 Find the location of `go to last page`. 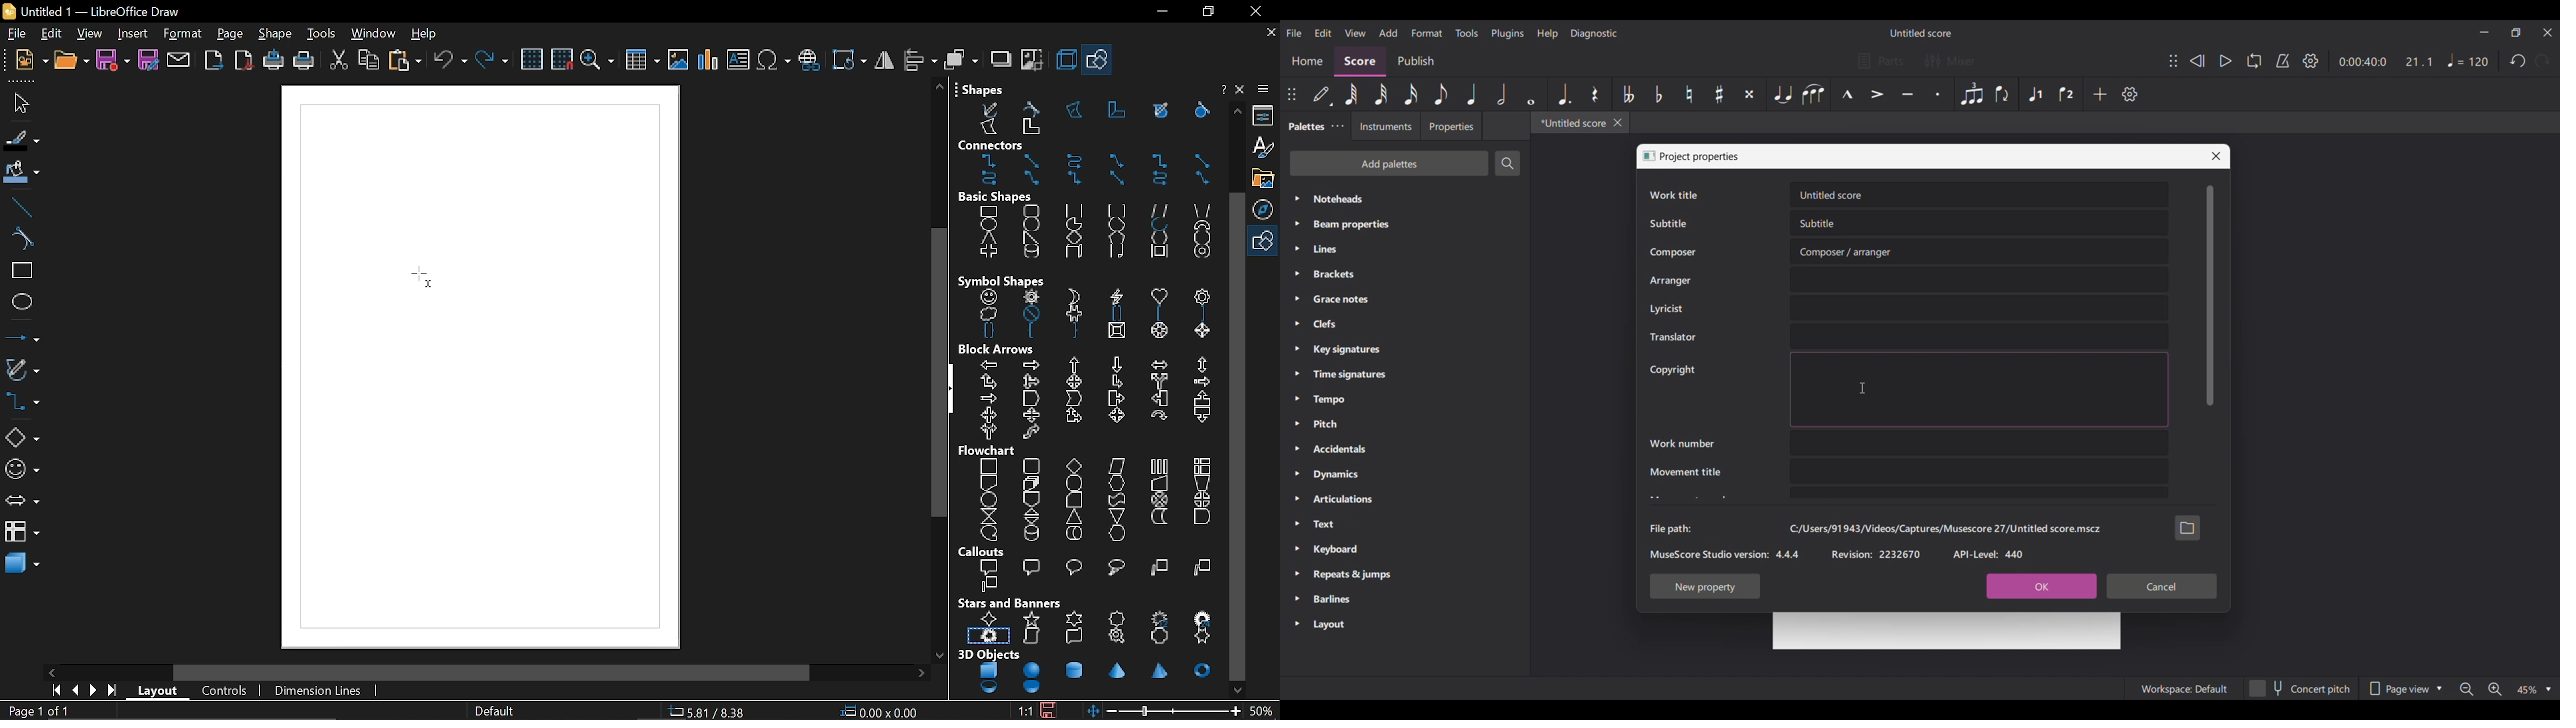

go to last page is located at coordinates (114, 692).